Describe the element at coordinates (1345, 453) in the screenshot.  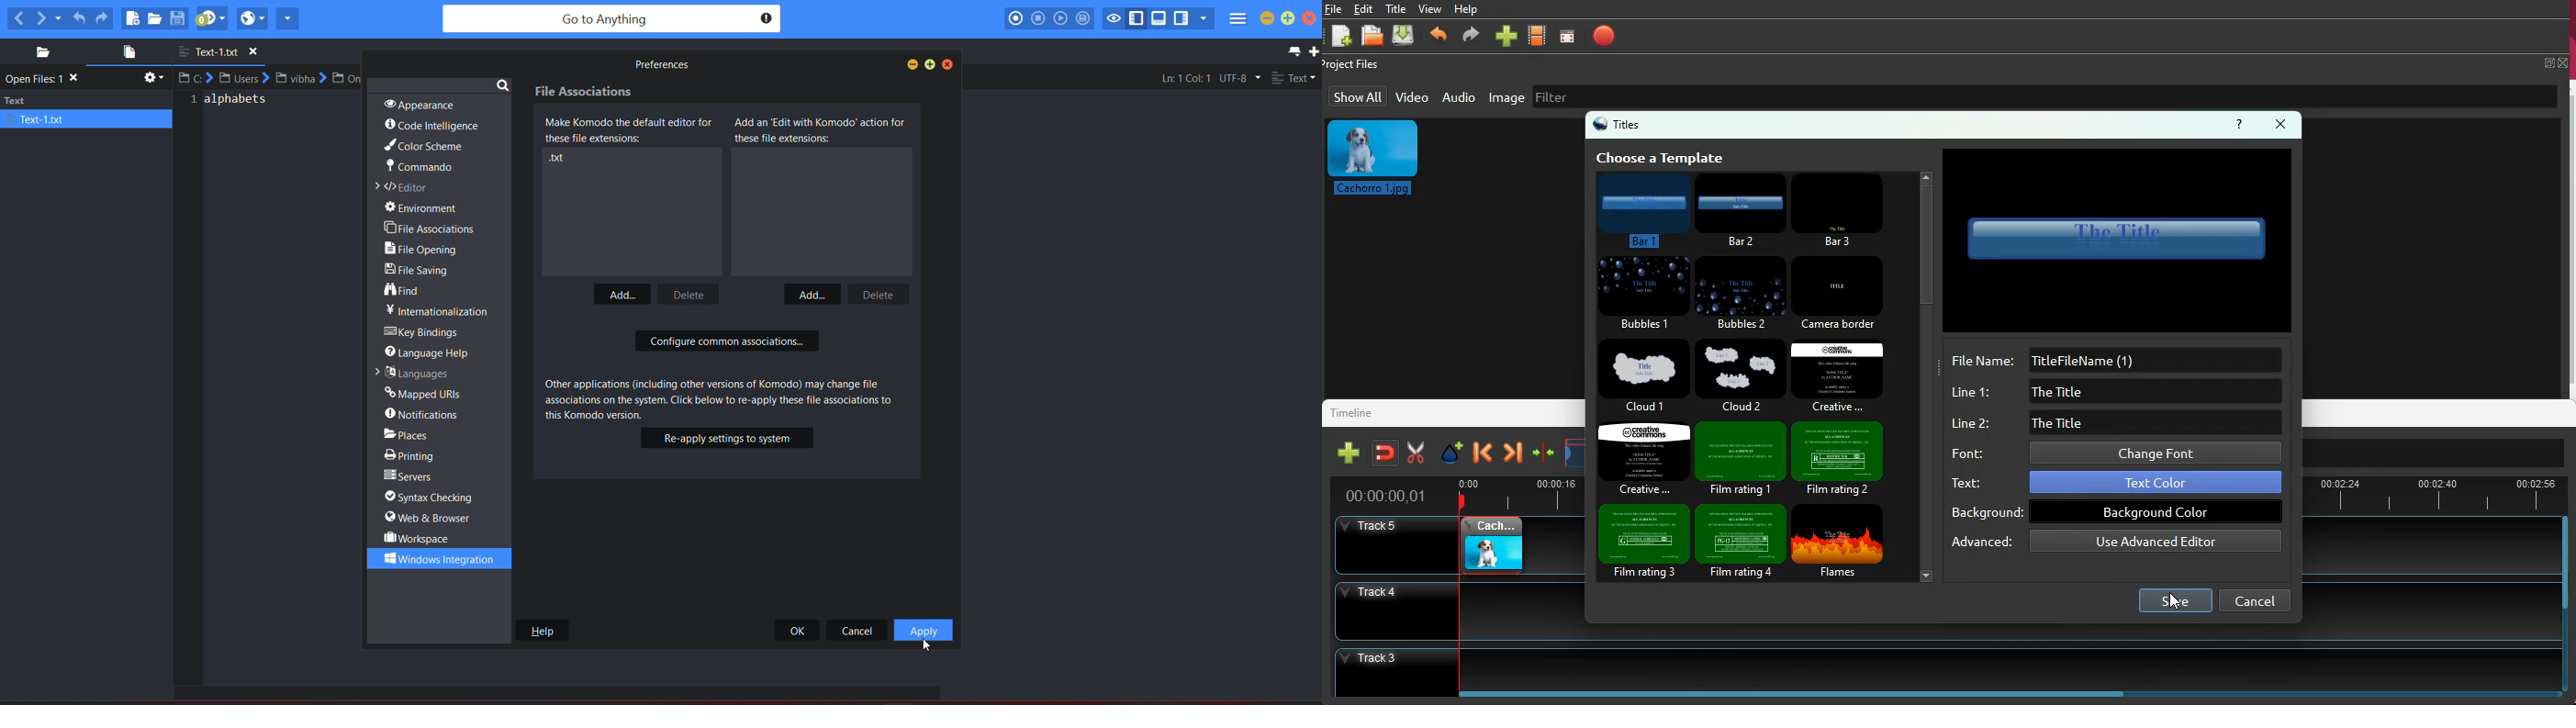
I see `add` at that location.